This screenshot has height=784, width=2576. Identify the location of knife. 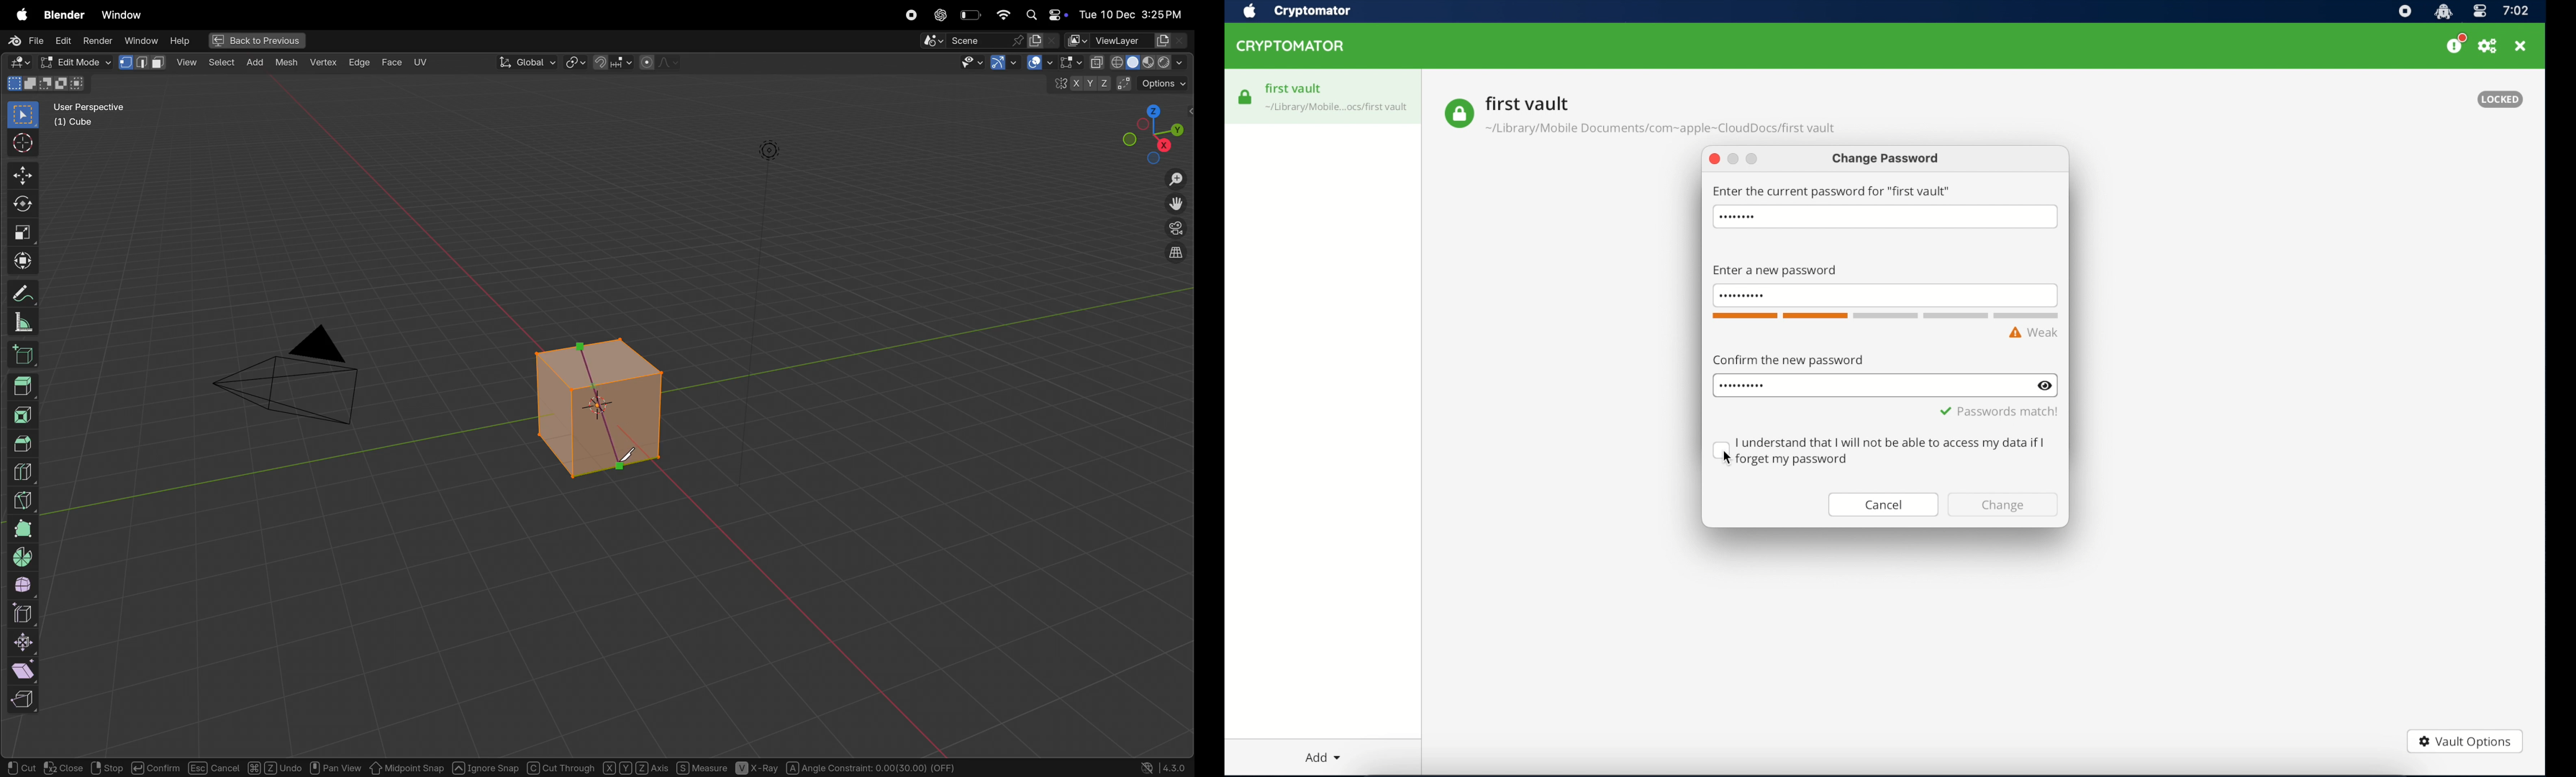
(24, 498).